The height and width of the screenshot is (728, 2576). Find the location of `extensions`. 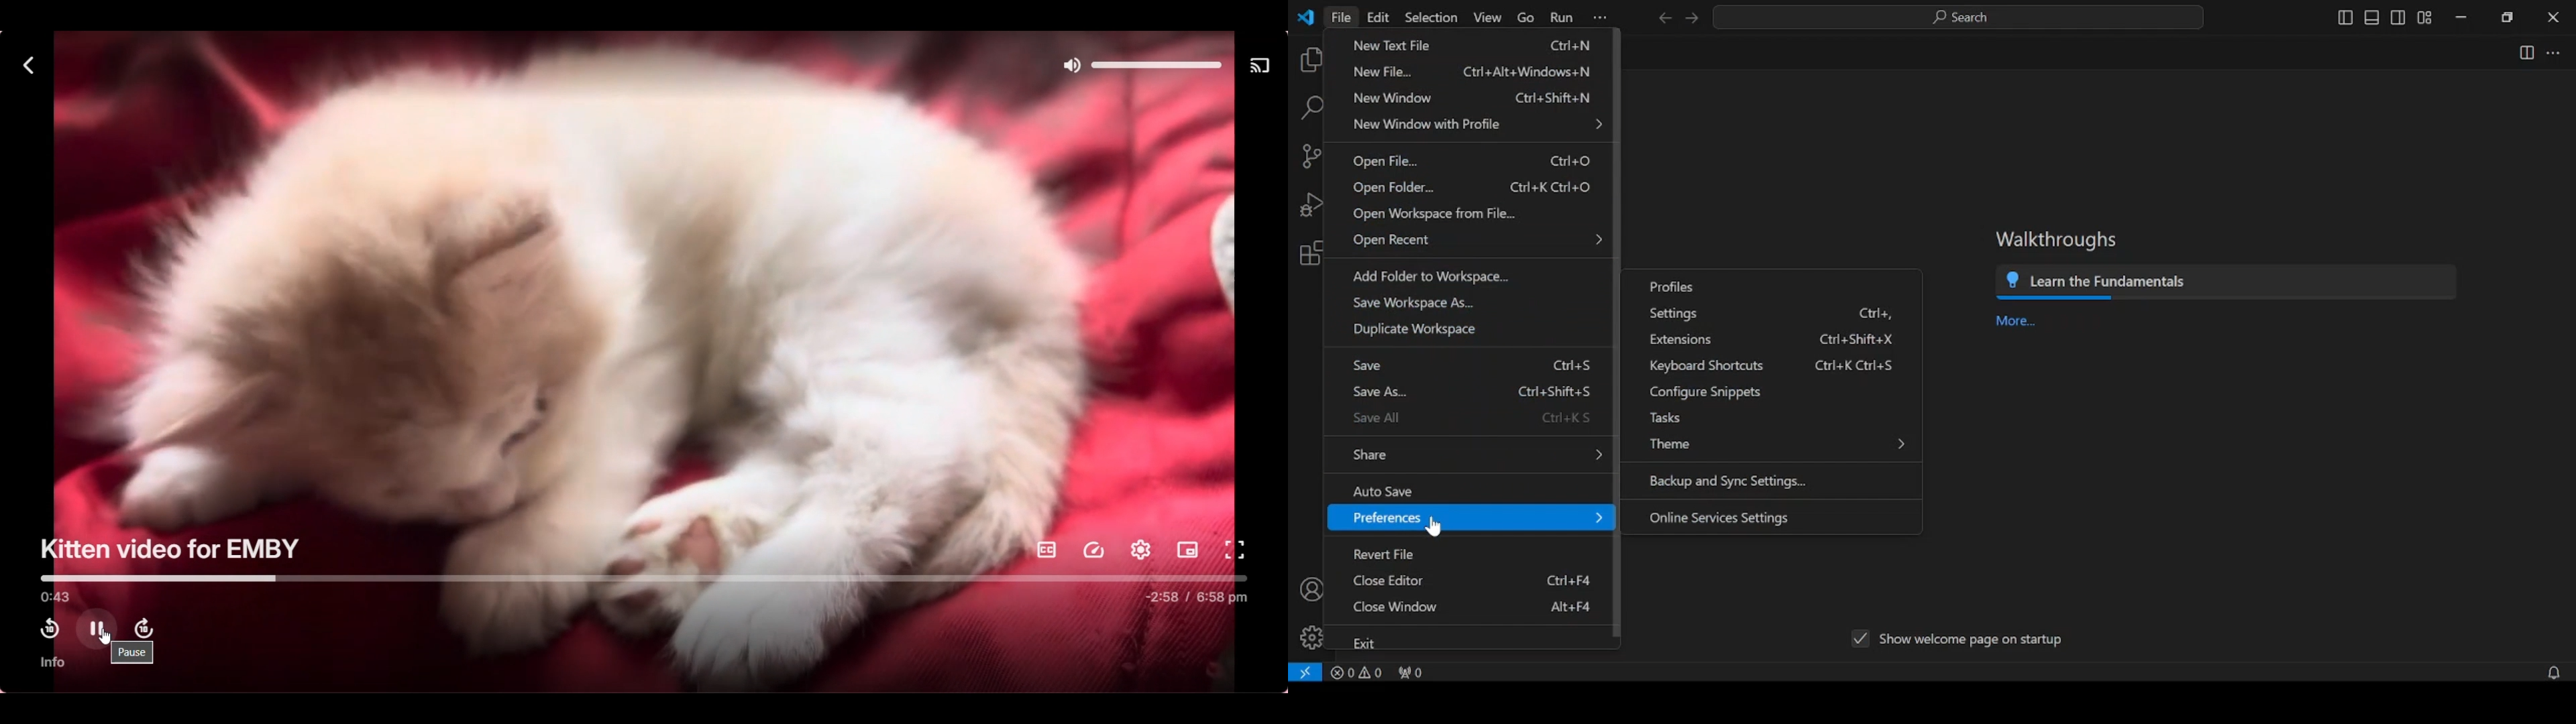

extensions is located at coordinates (1310, 251).